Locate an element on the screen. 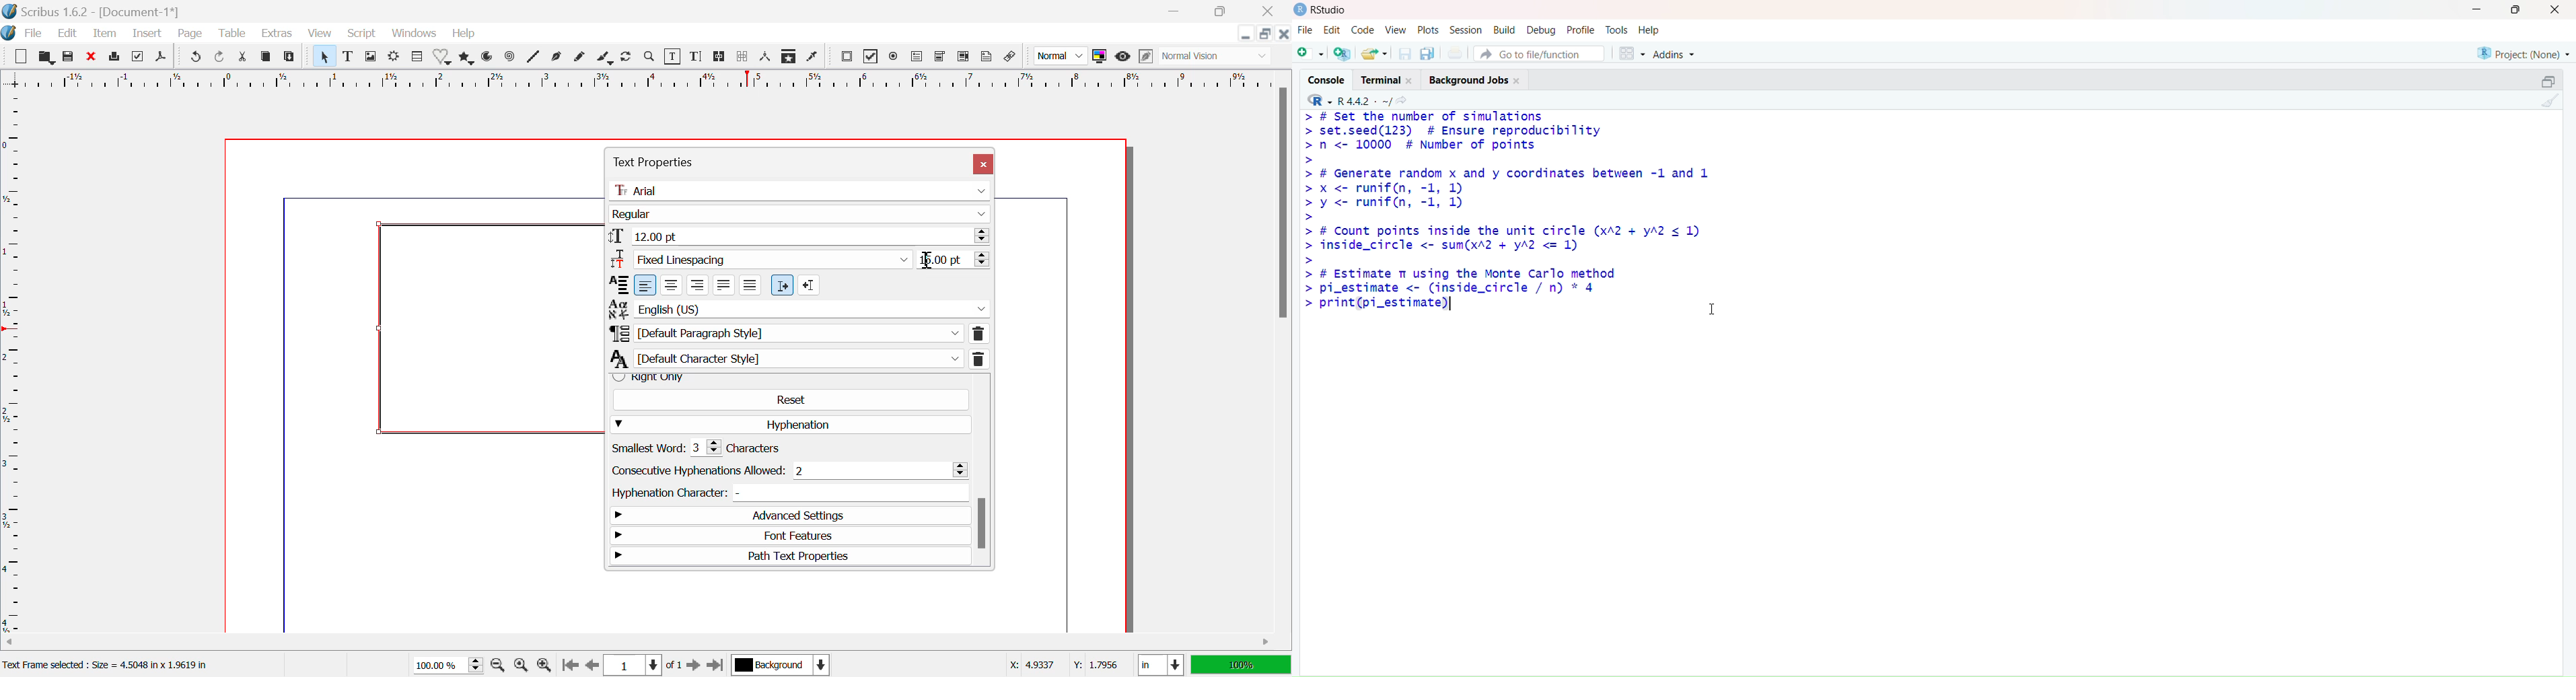 This screenshot has width=2576, height=700. Profile is located at coordinates (1583, 28).